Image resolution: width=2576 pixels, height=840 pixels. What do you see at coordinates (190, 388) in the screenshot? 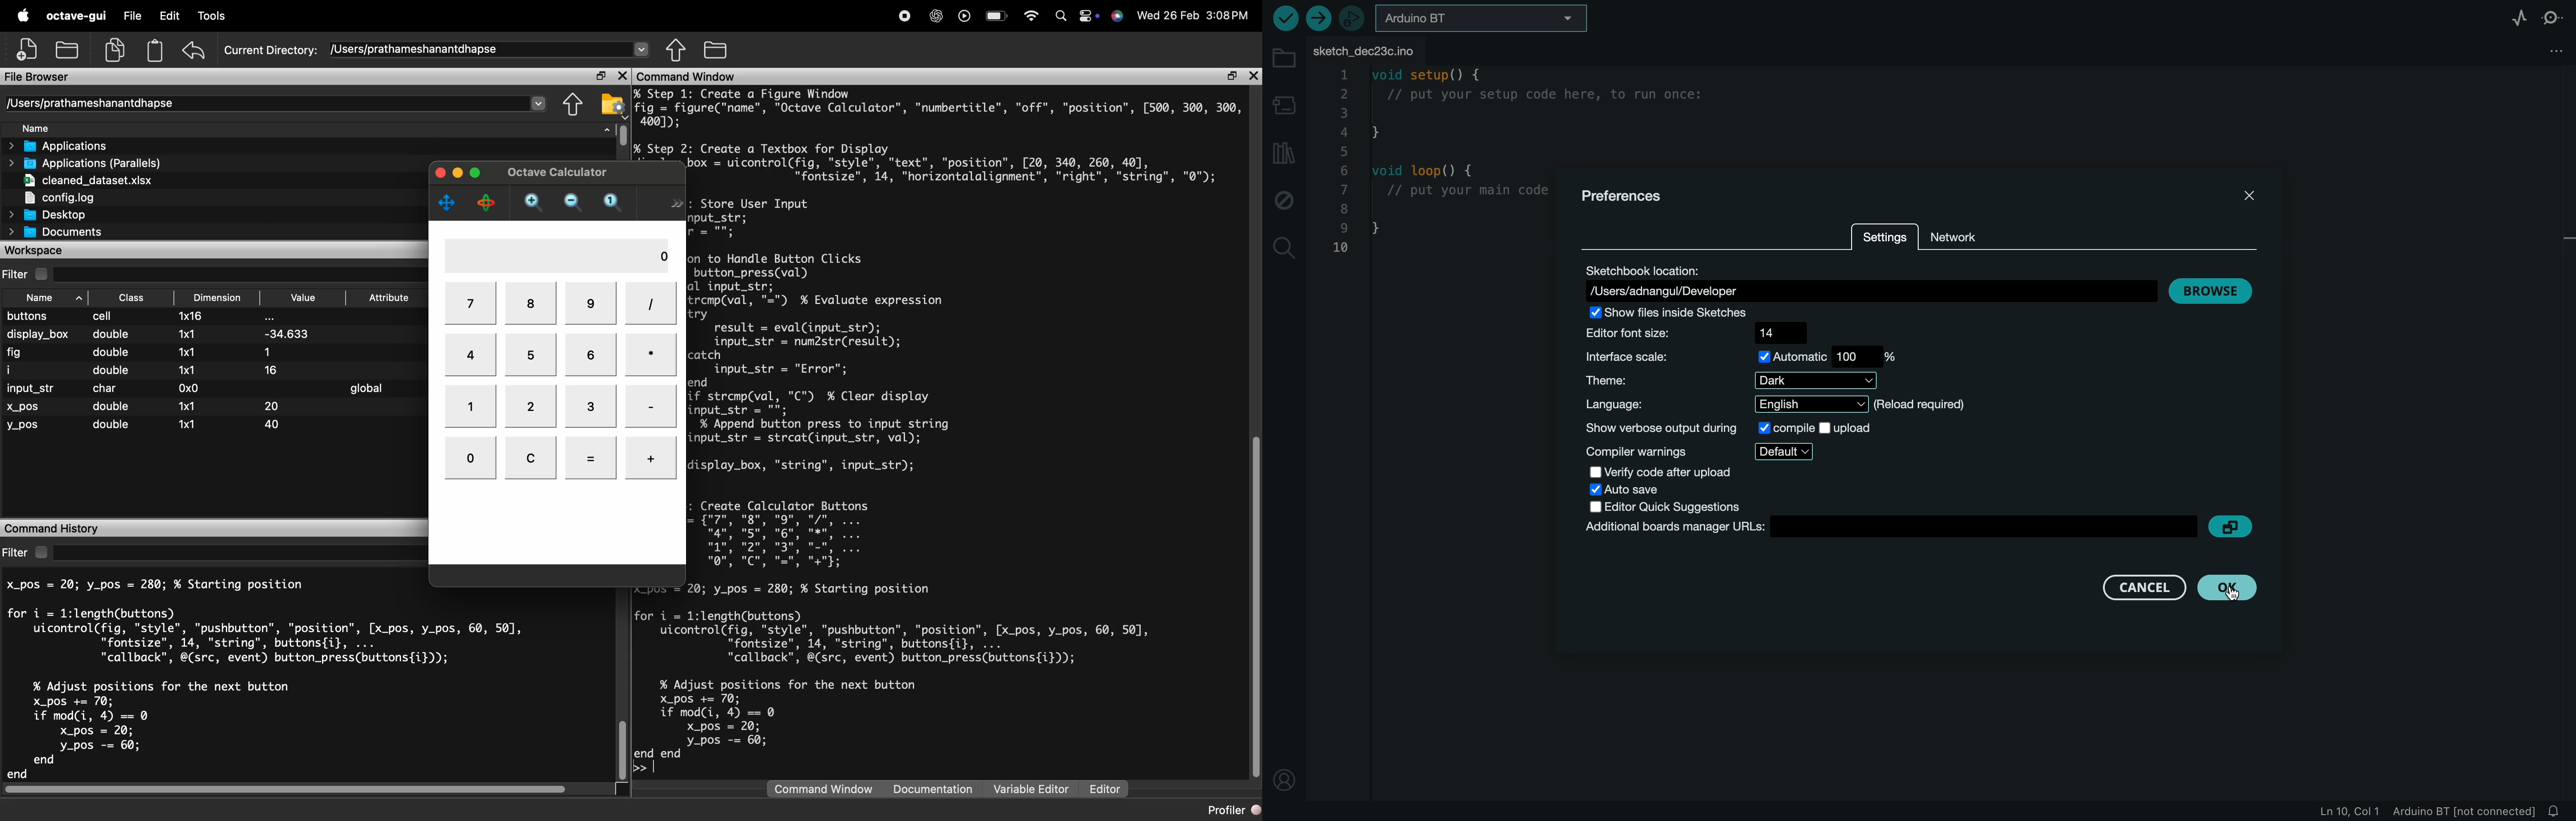
I see `0x0` at bounding box center [190, 388].